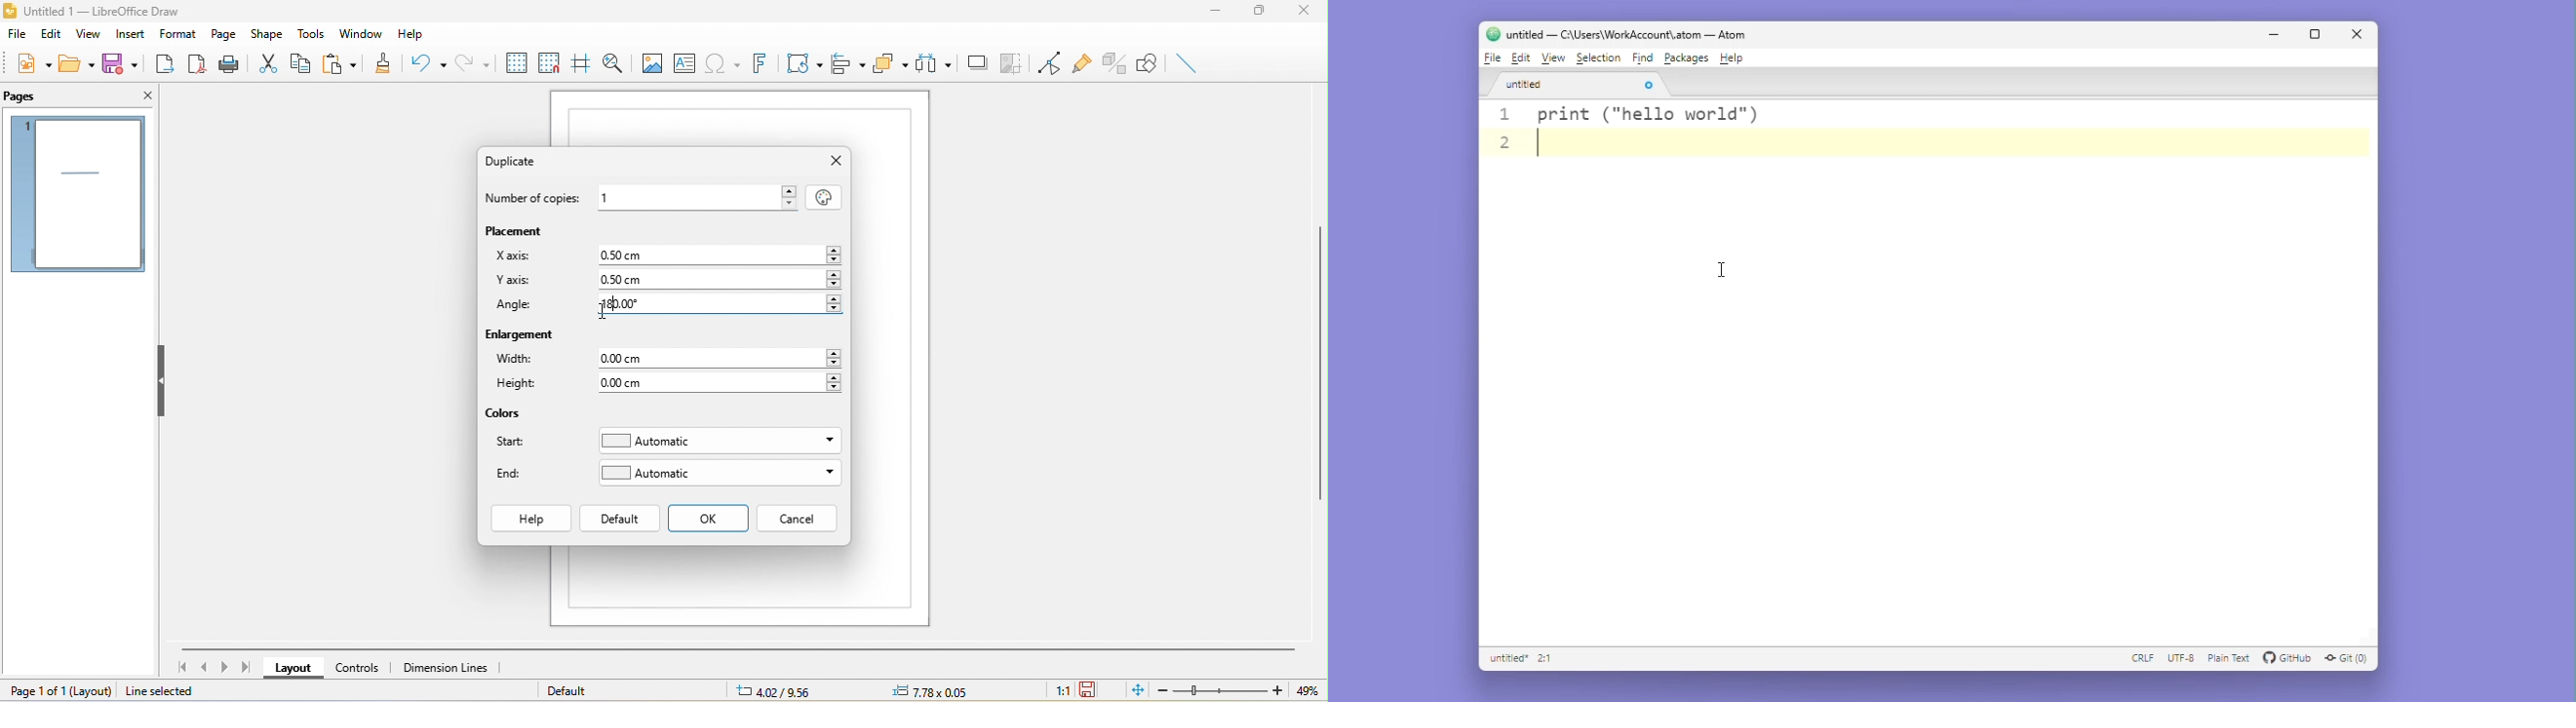 The width and height of the screenshot is (2576, 728). Describe the element at coordinates (2317, 36) in the screenshot. I see `Maximize` at that location.